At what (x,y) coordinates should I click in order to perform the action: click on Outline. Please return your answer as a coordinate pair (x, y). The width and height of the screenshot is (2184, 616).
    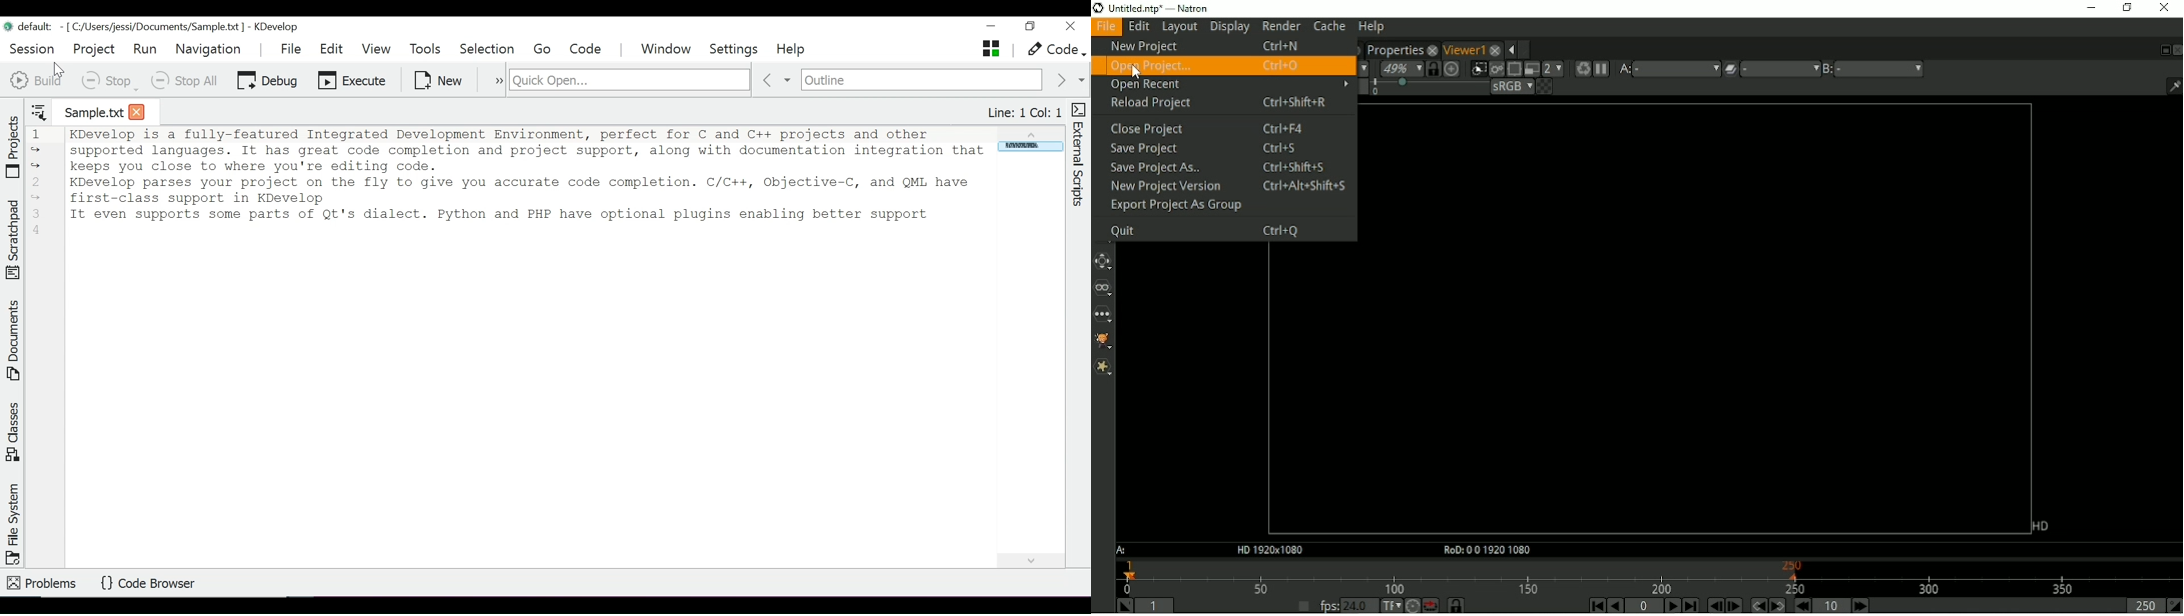
    Looking at the image, I should click on (924, 80).